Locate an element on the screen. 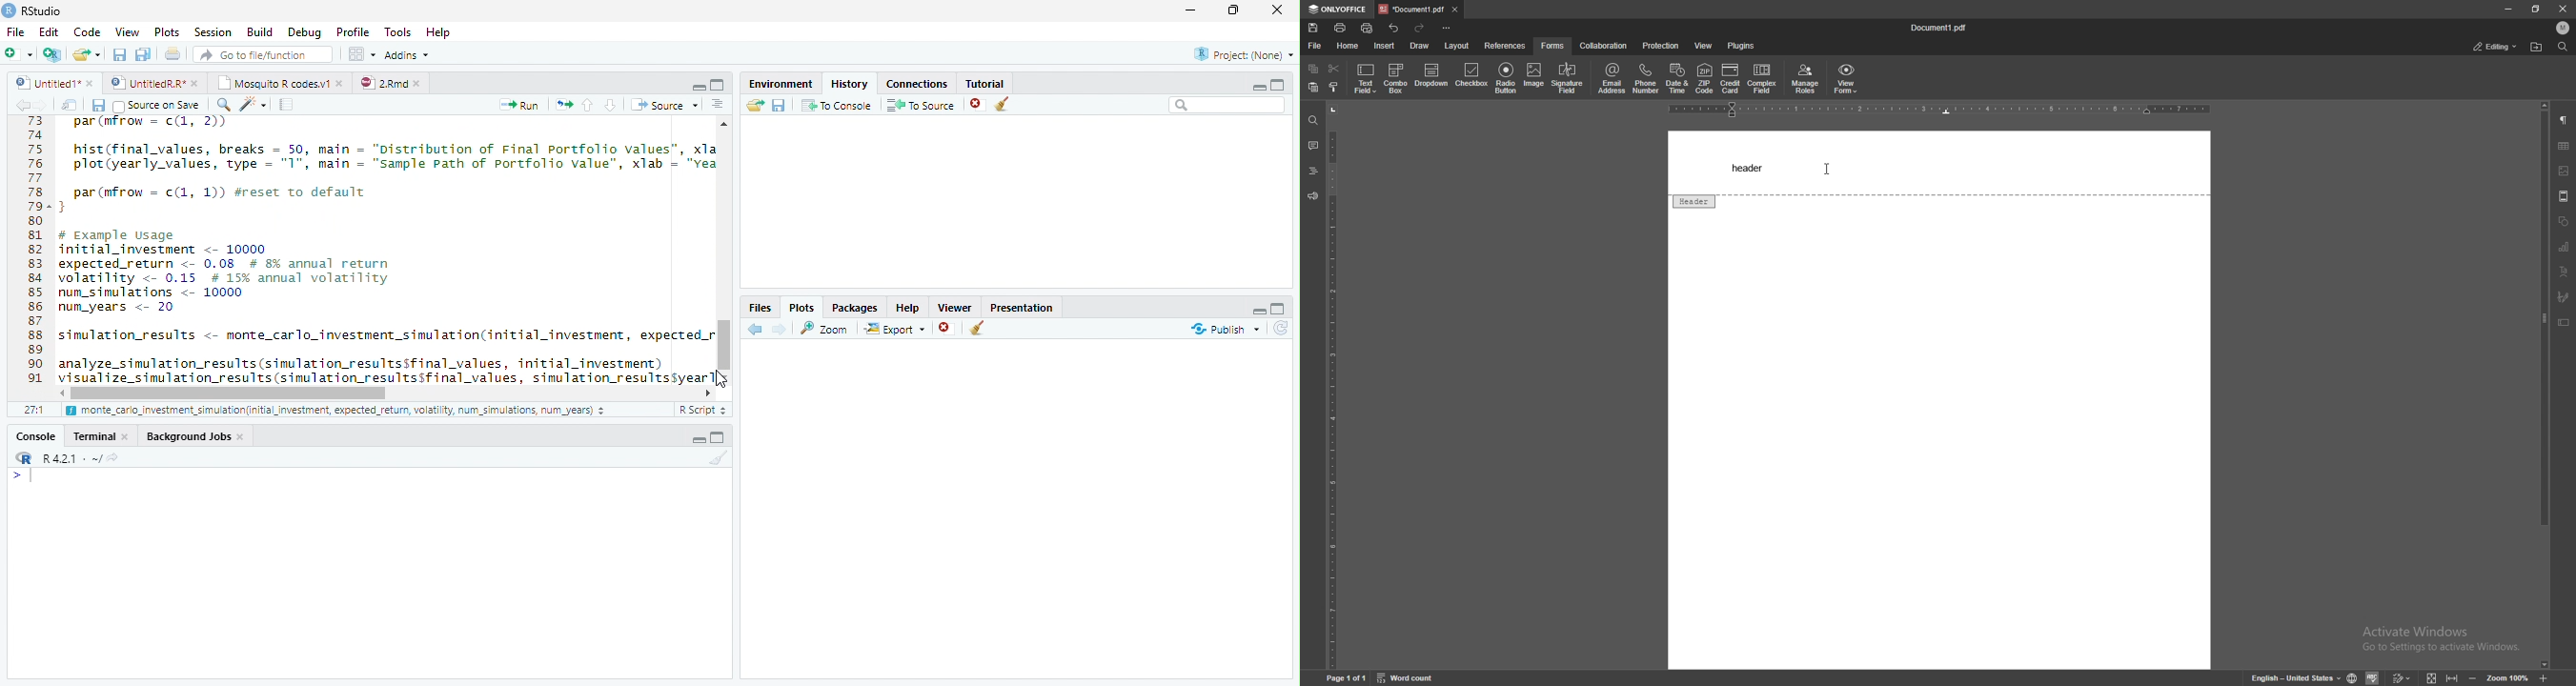 This screenshot has width=2576, height=700. Addins is located at coordinates (408, 54).